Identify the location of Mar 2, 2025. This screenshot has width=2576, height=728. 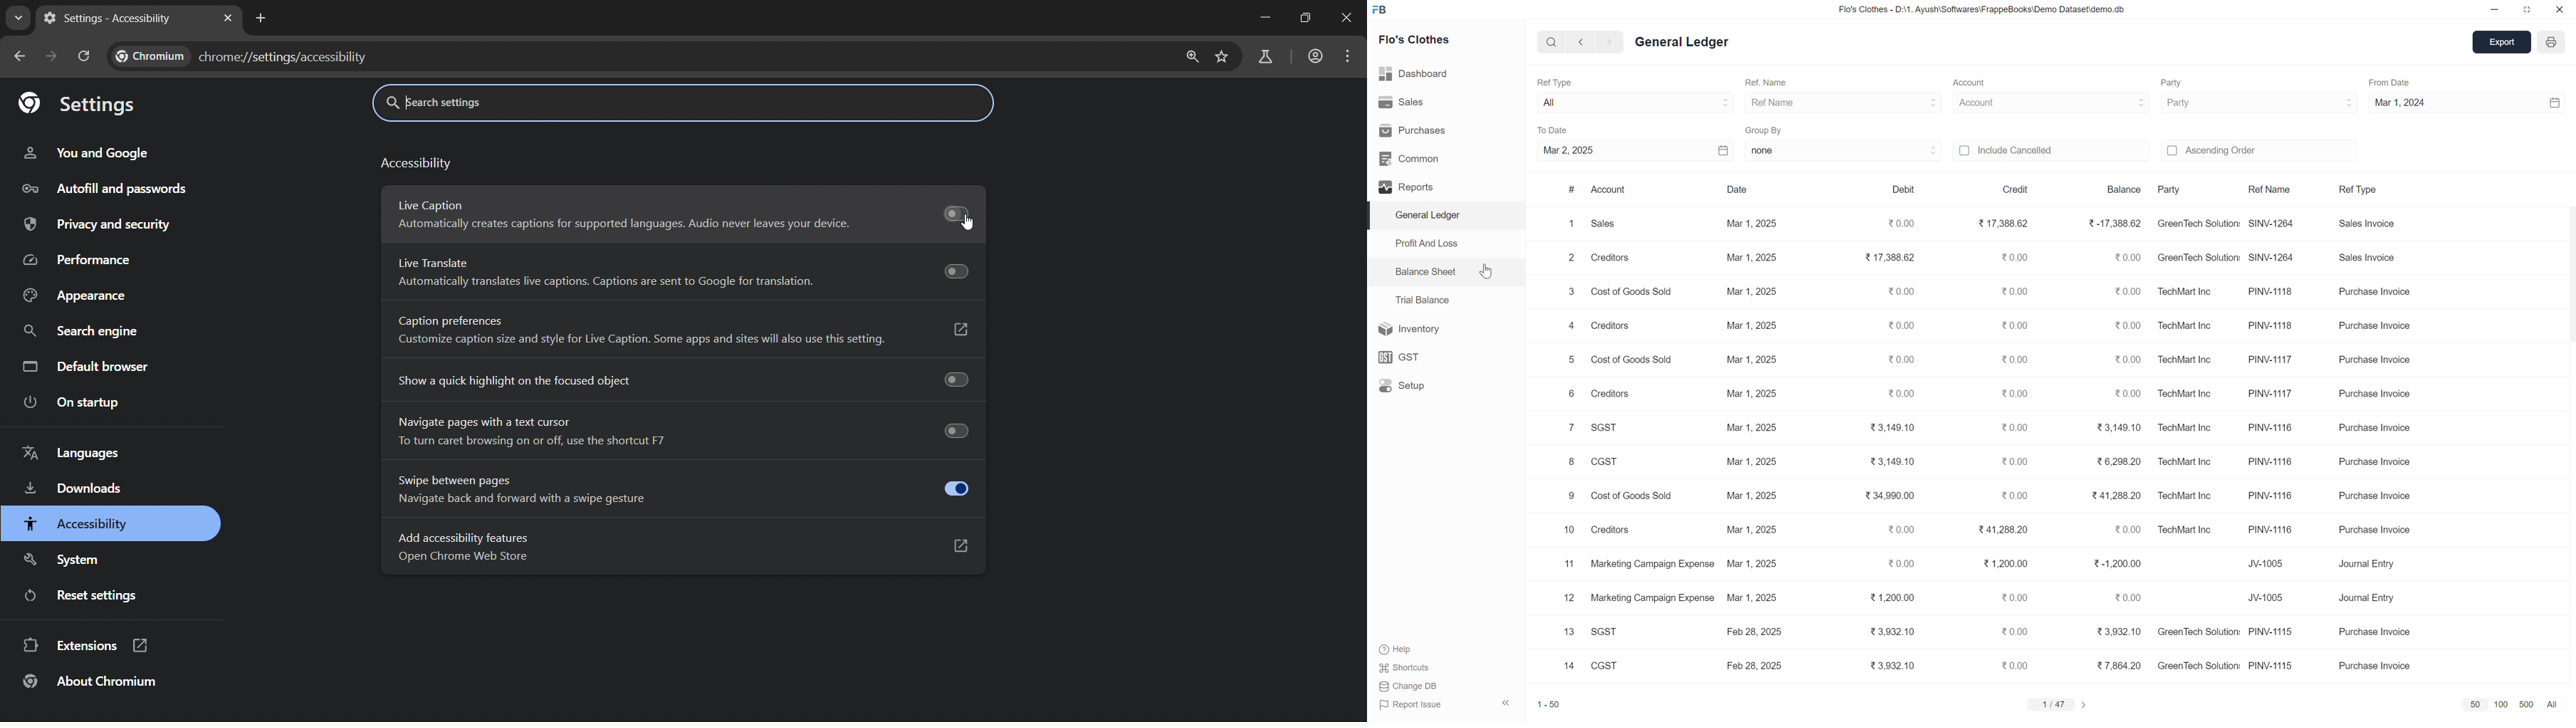
(1634, 151).